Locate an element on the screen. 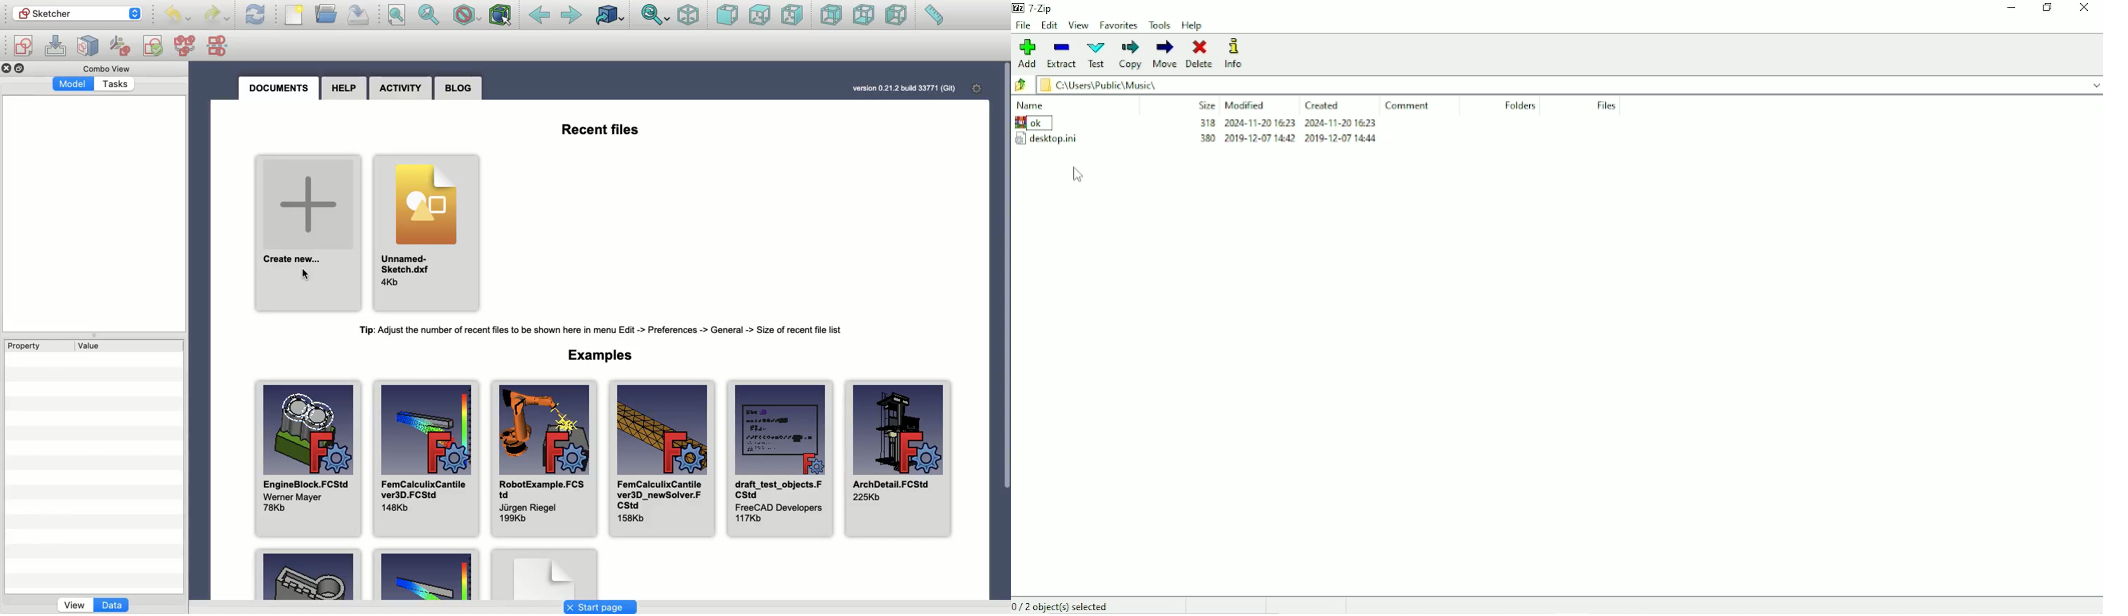 This screenshot has height=616, width=2128. Fit all is located at coordinates (397, 15).